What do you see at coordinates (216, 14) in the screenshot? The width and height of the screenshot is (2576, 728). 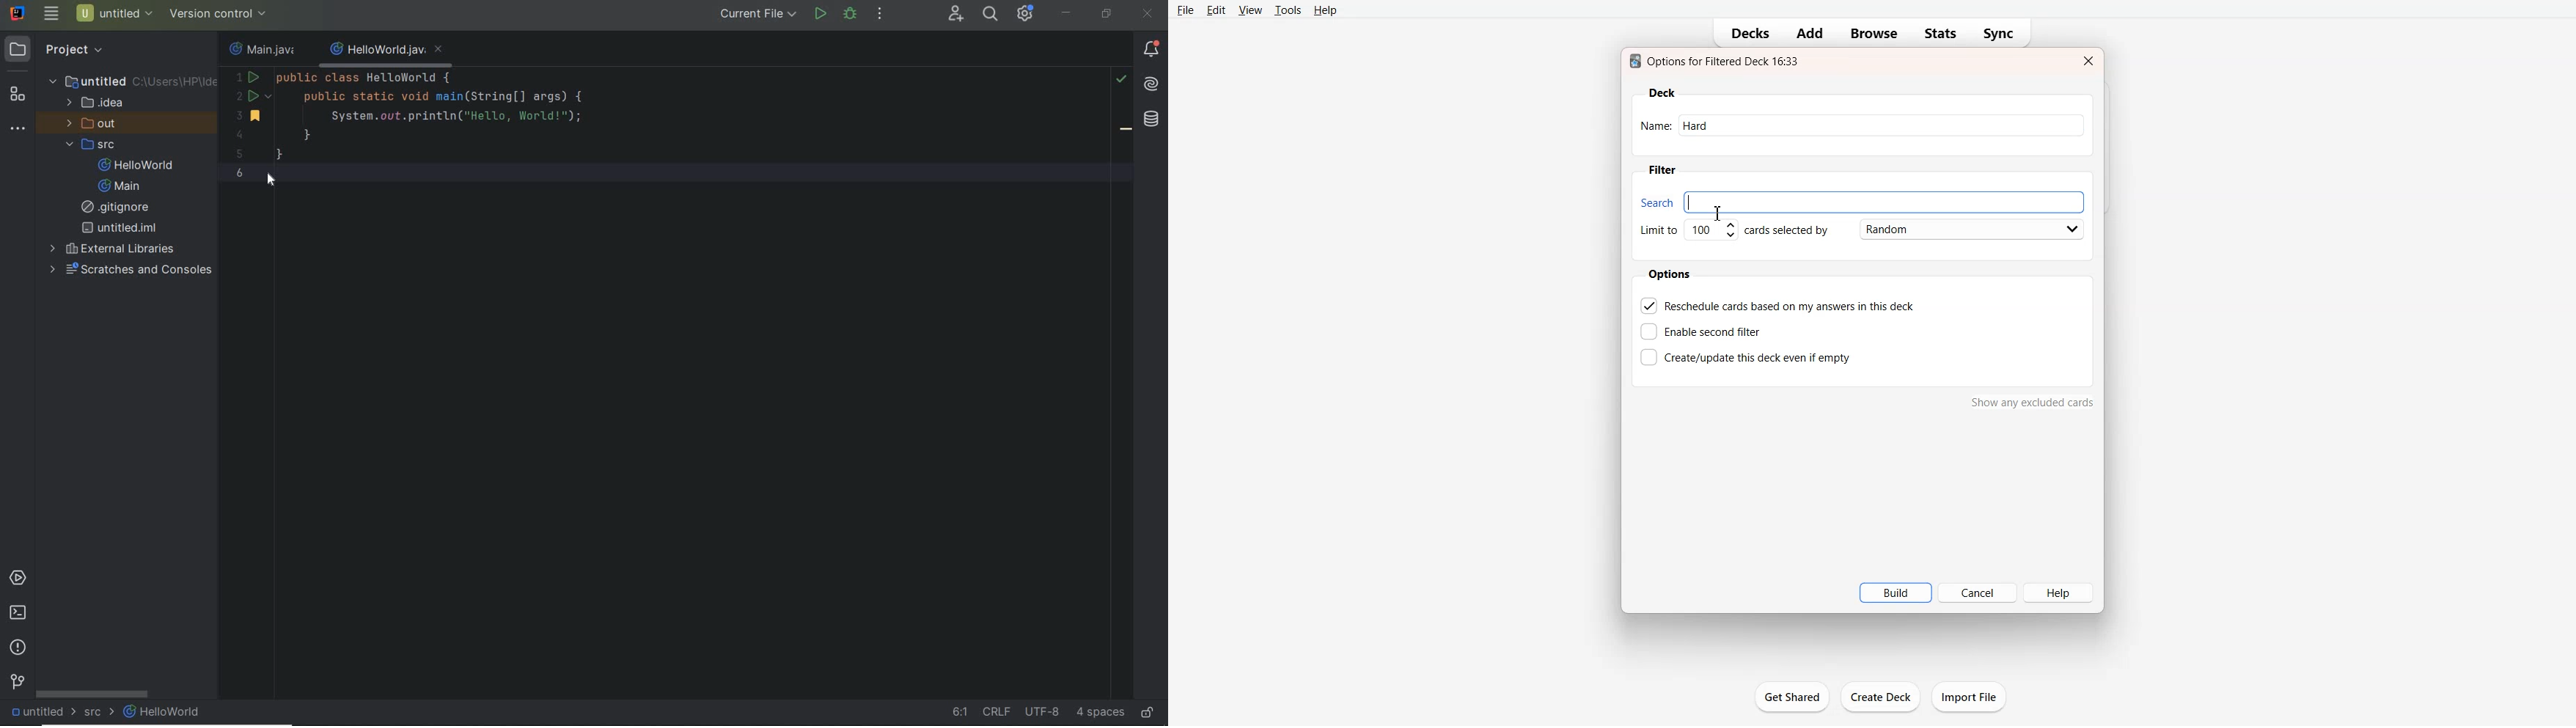 I see `configure version control` at bounding box center [216, 14].